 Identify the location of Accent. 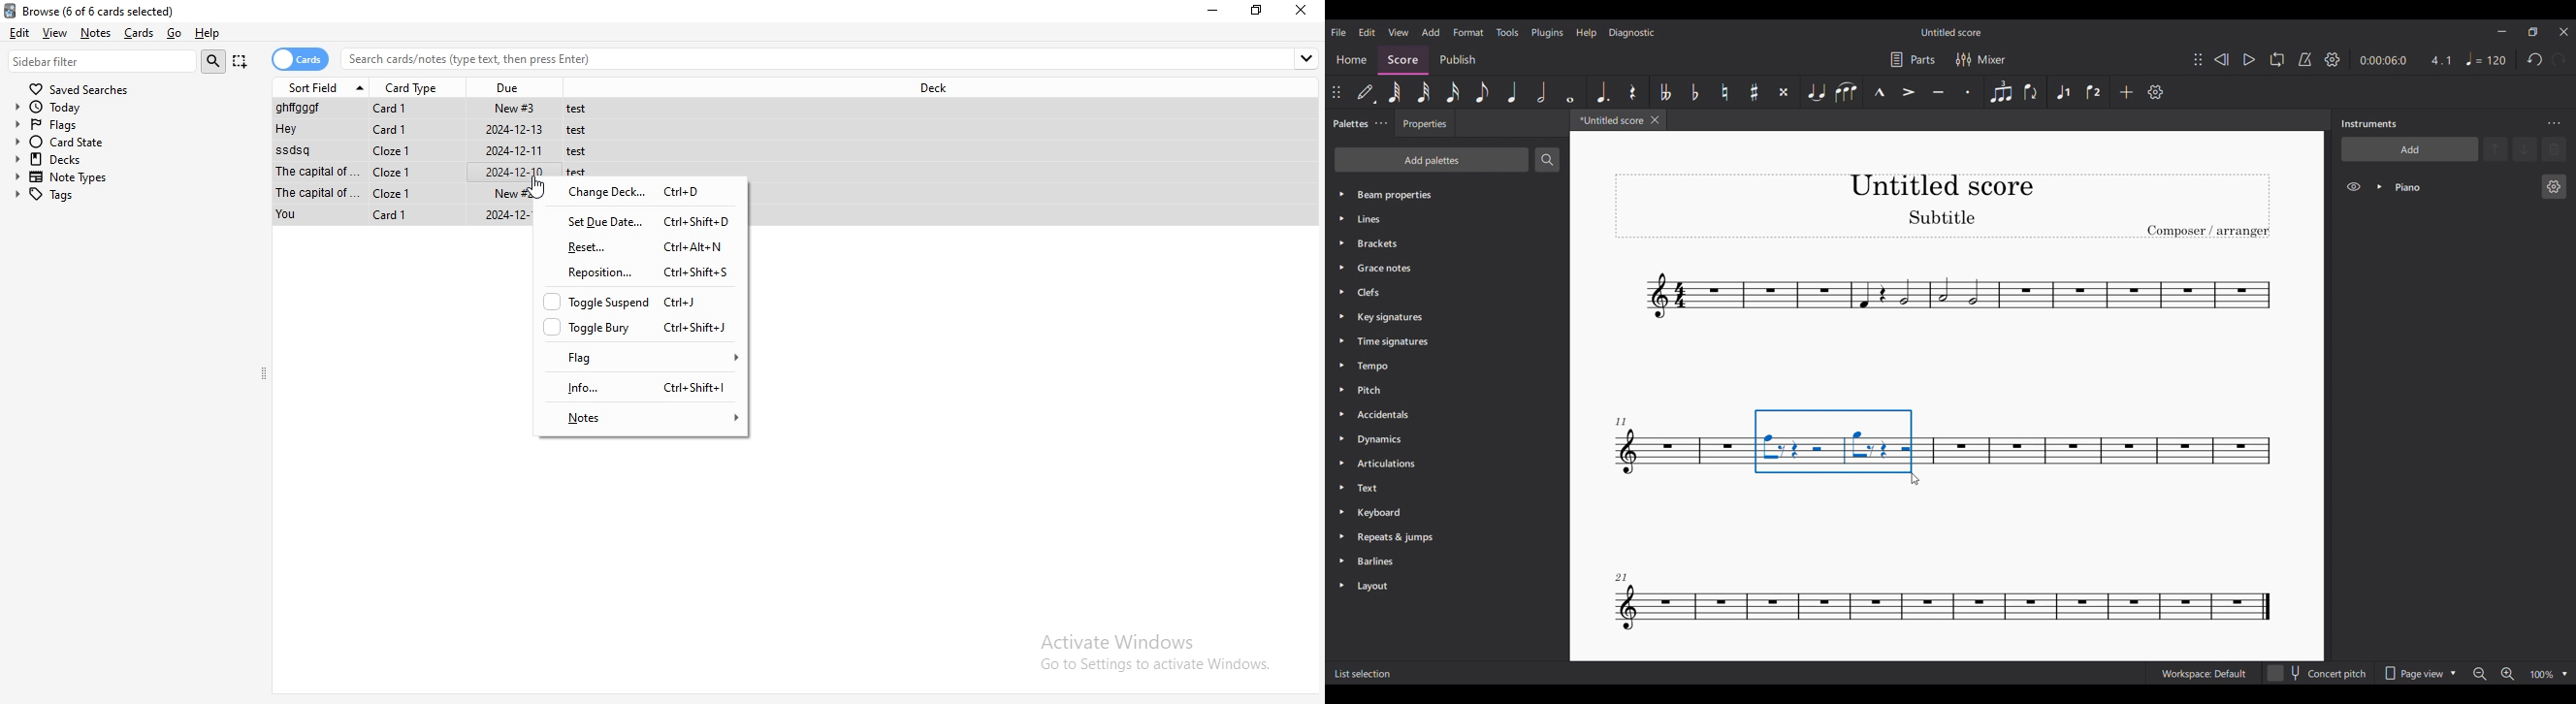
(1908, 93).